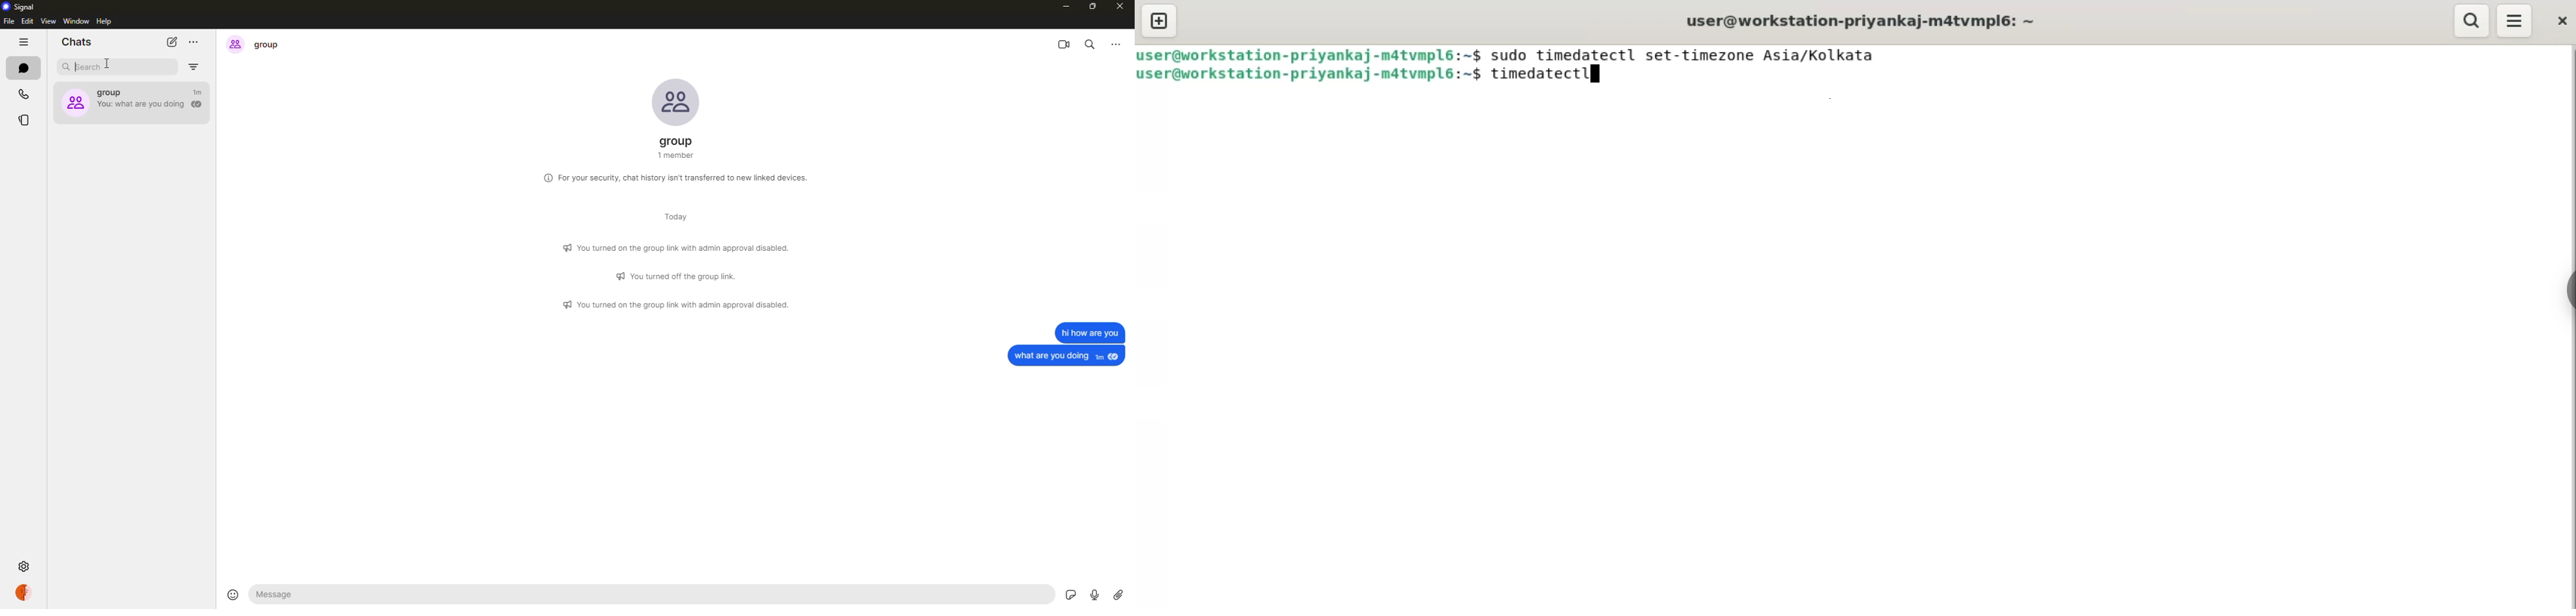 The width and height of the screenshot is (2576, 616). What do you see at coordinates (27, 21) in the screenshot?
I see `edit` at bounding box center [27, 21].